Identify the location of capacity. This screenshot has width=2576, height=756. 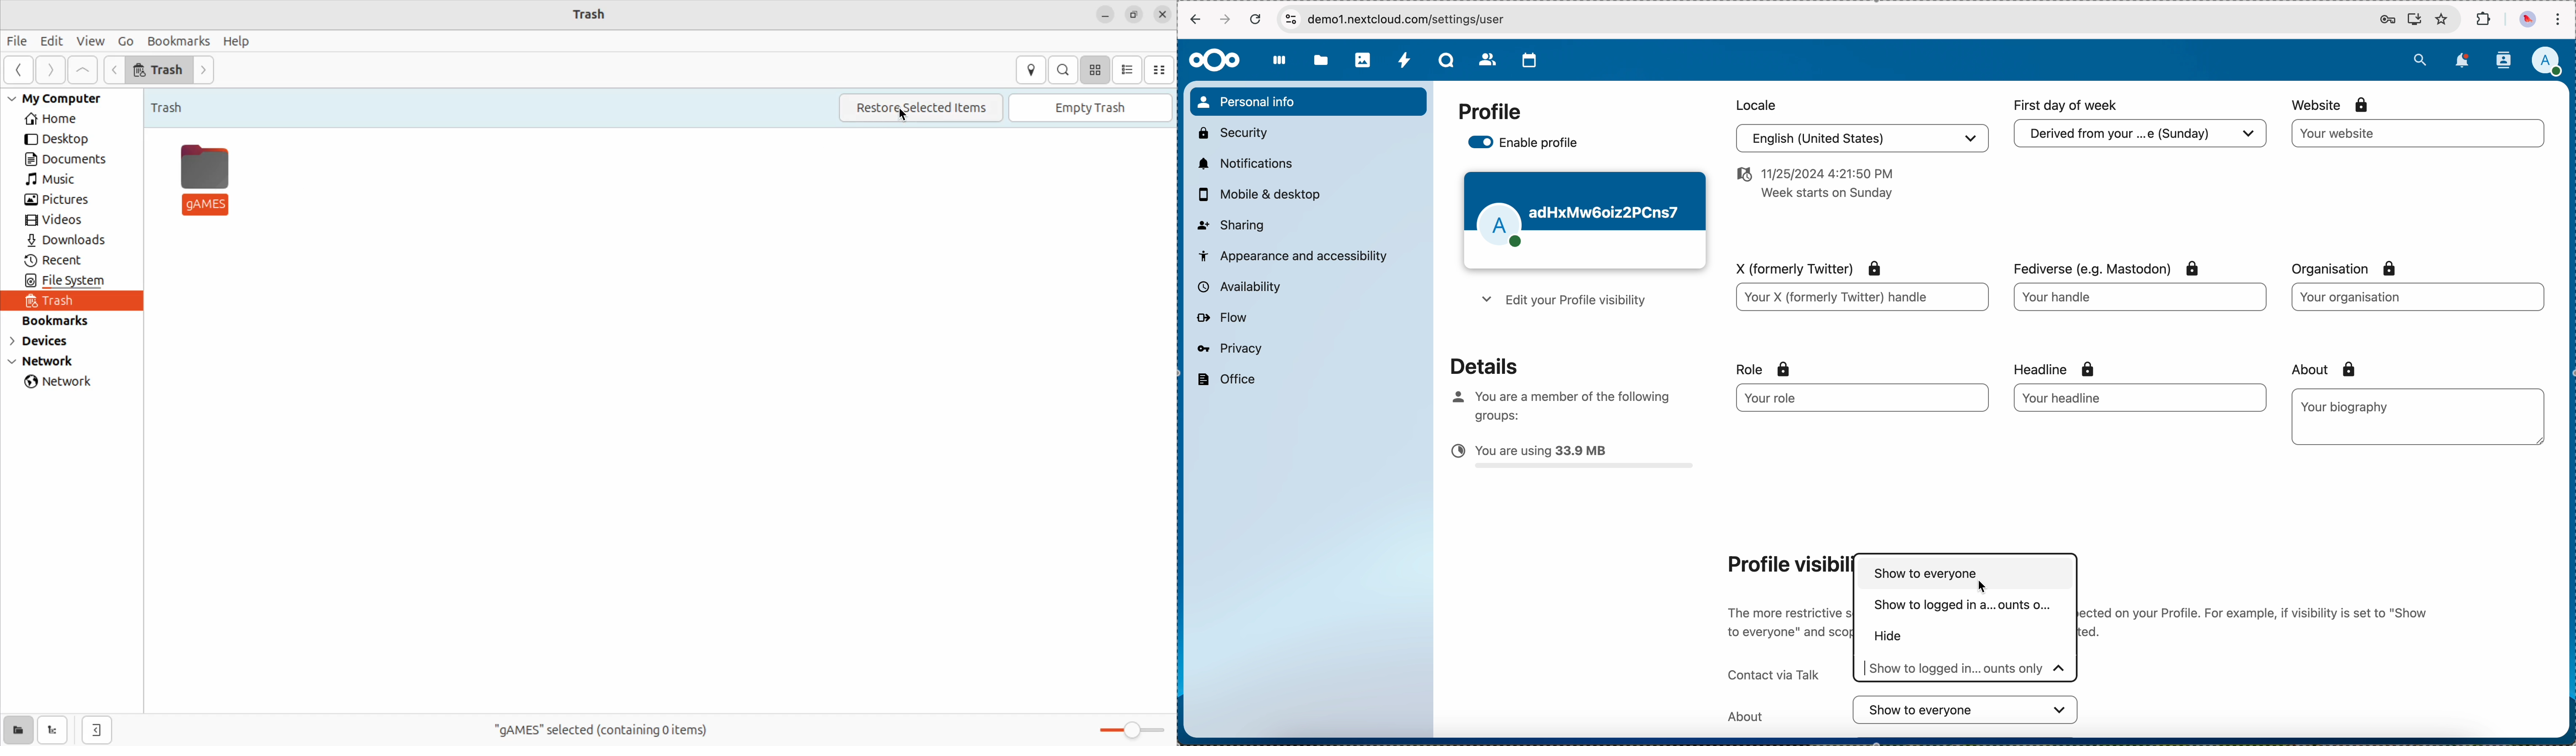
(1573, 459).